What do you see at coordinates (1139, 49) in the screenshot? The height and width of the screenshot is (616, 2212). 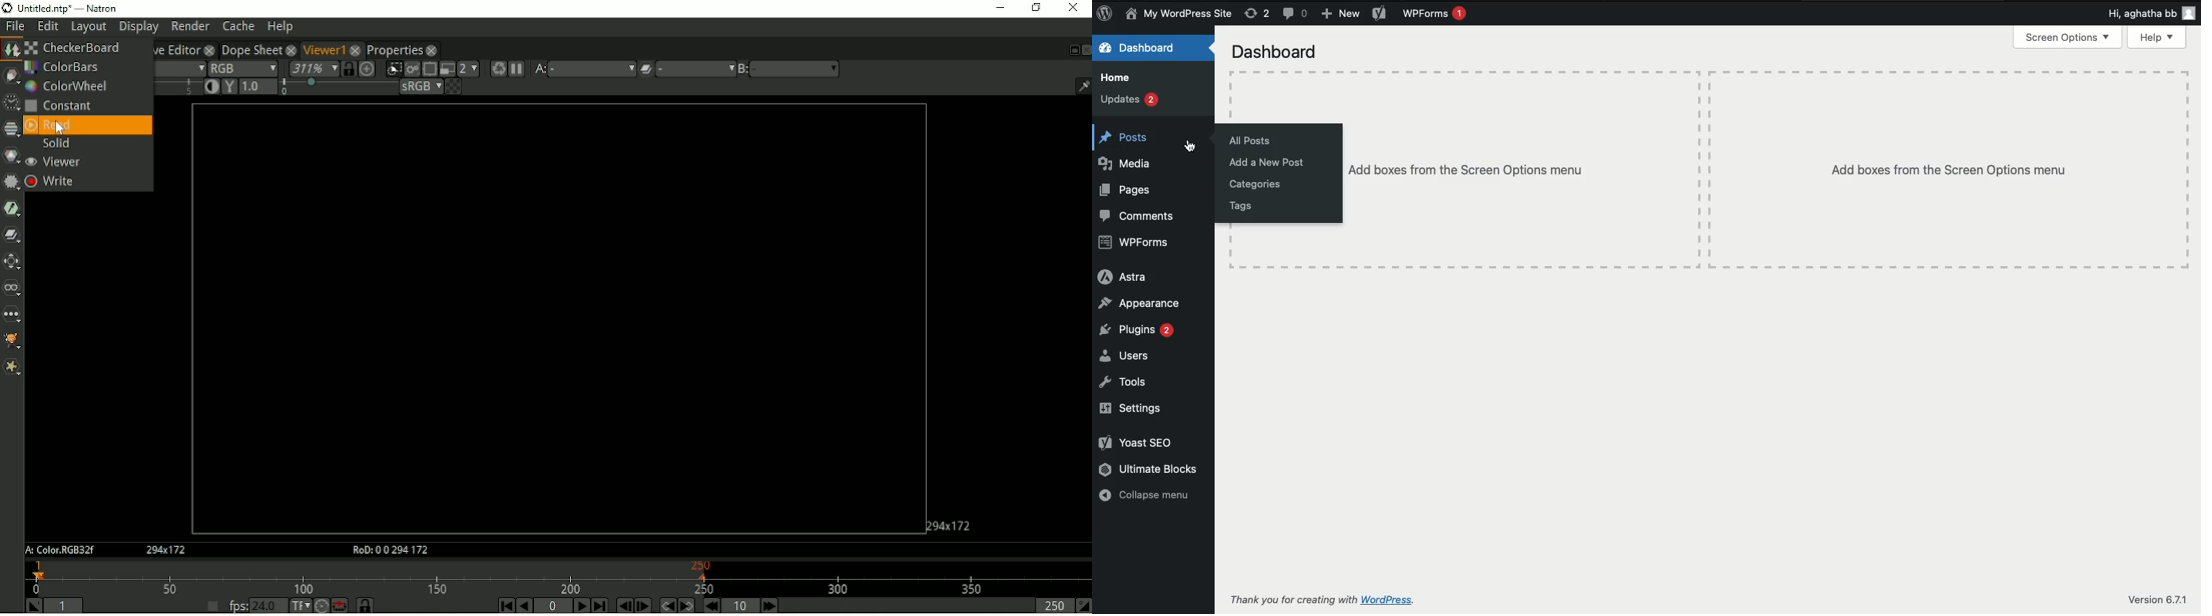 I see `Dashboard` at bounding box center [1139, 49].